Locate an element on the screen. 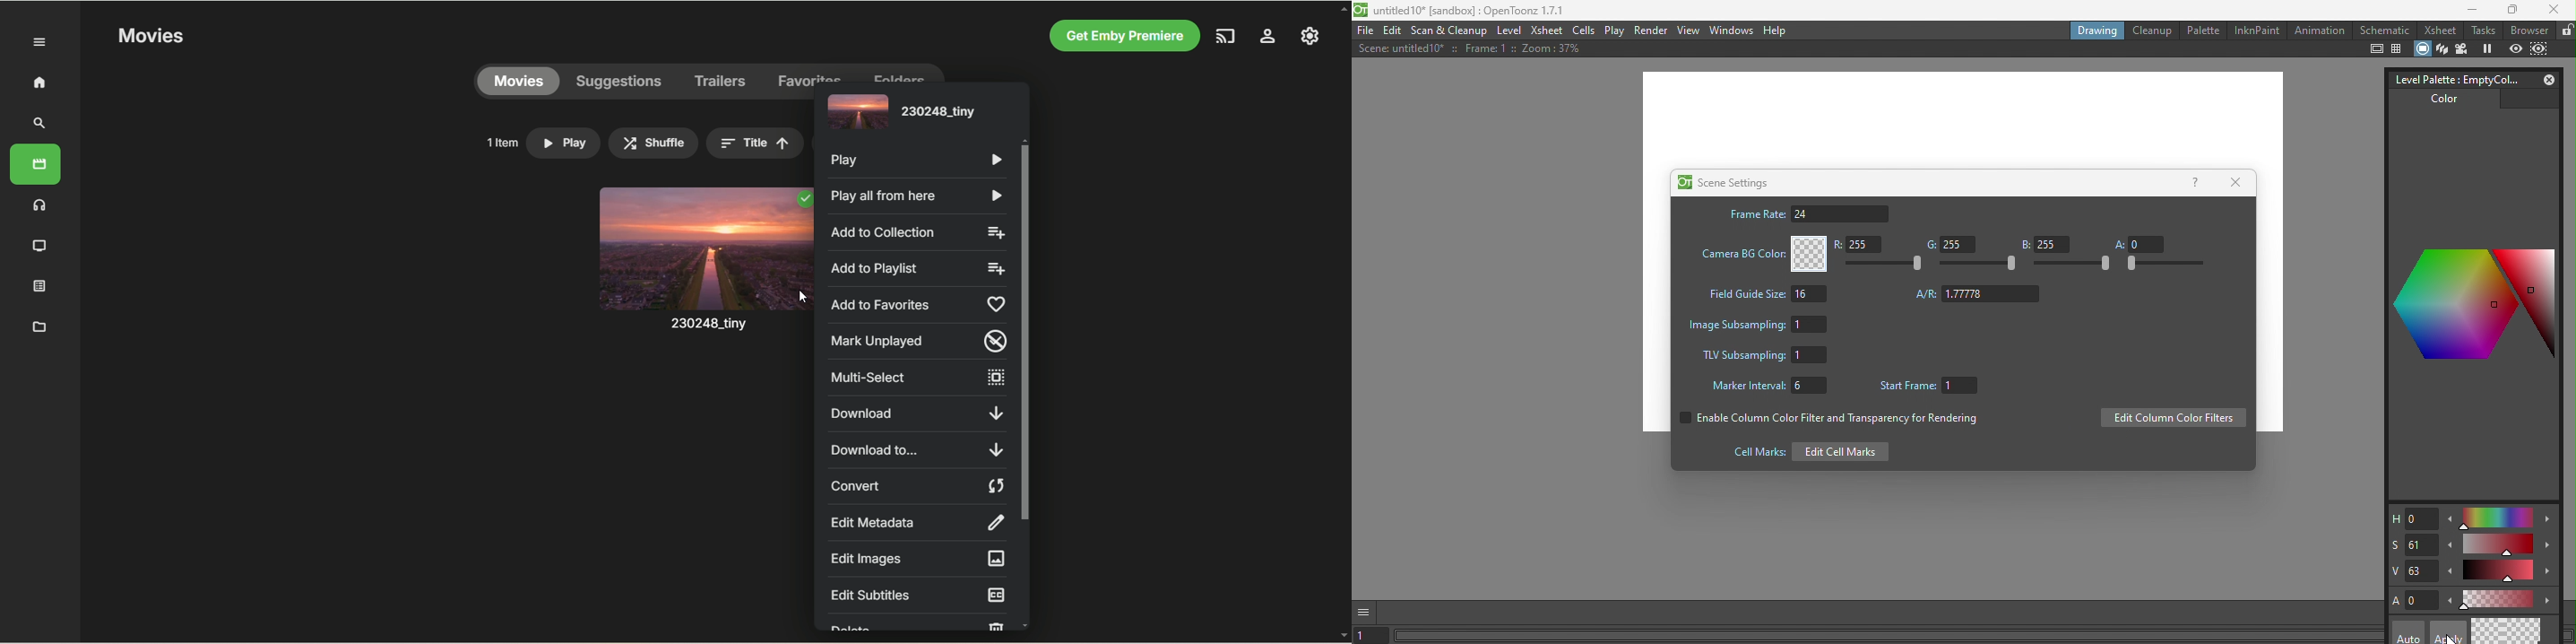  Expand is located at coordinates (40, 43).